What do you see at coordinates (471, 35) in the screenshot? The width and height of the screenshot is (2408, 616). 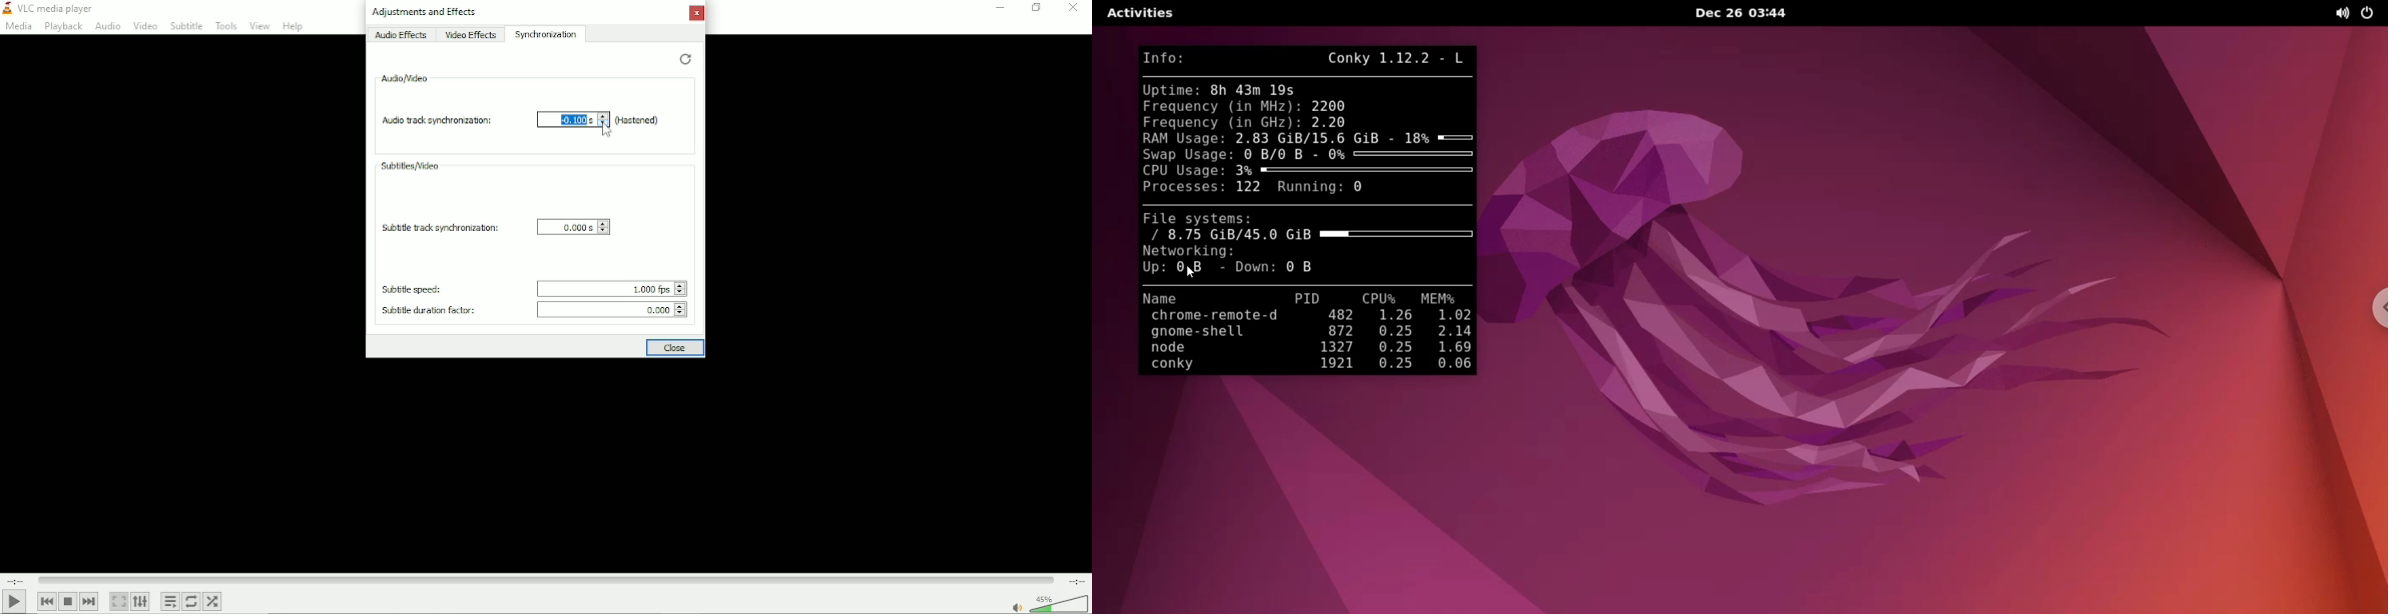 I see `Video effects` at bounding box center [471, 35].